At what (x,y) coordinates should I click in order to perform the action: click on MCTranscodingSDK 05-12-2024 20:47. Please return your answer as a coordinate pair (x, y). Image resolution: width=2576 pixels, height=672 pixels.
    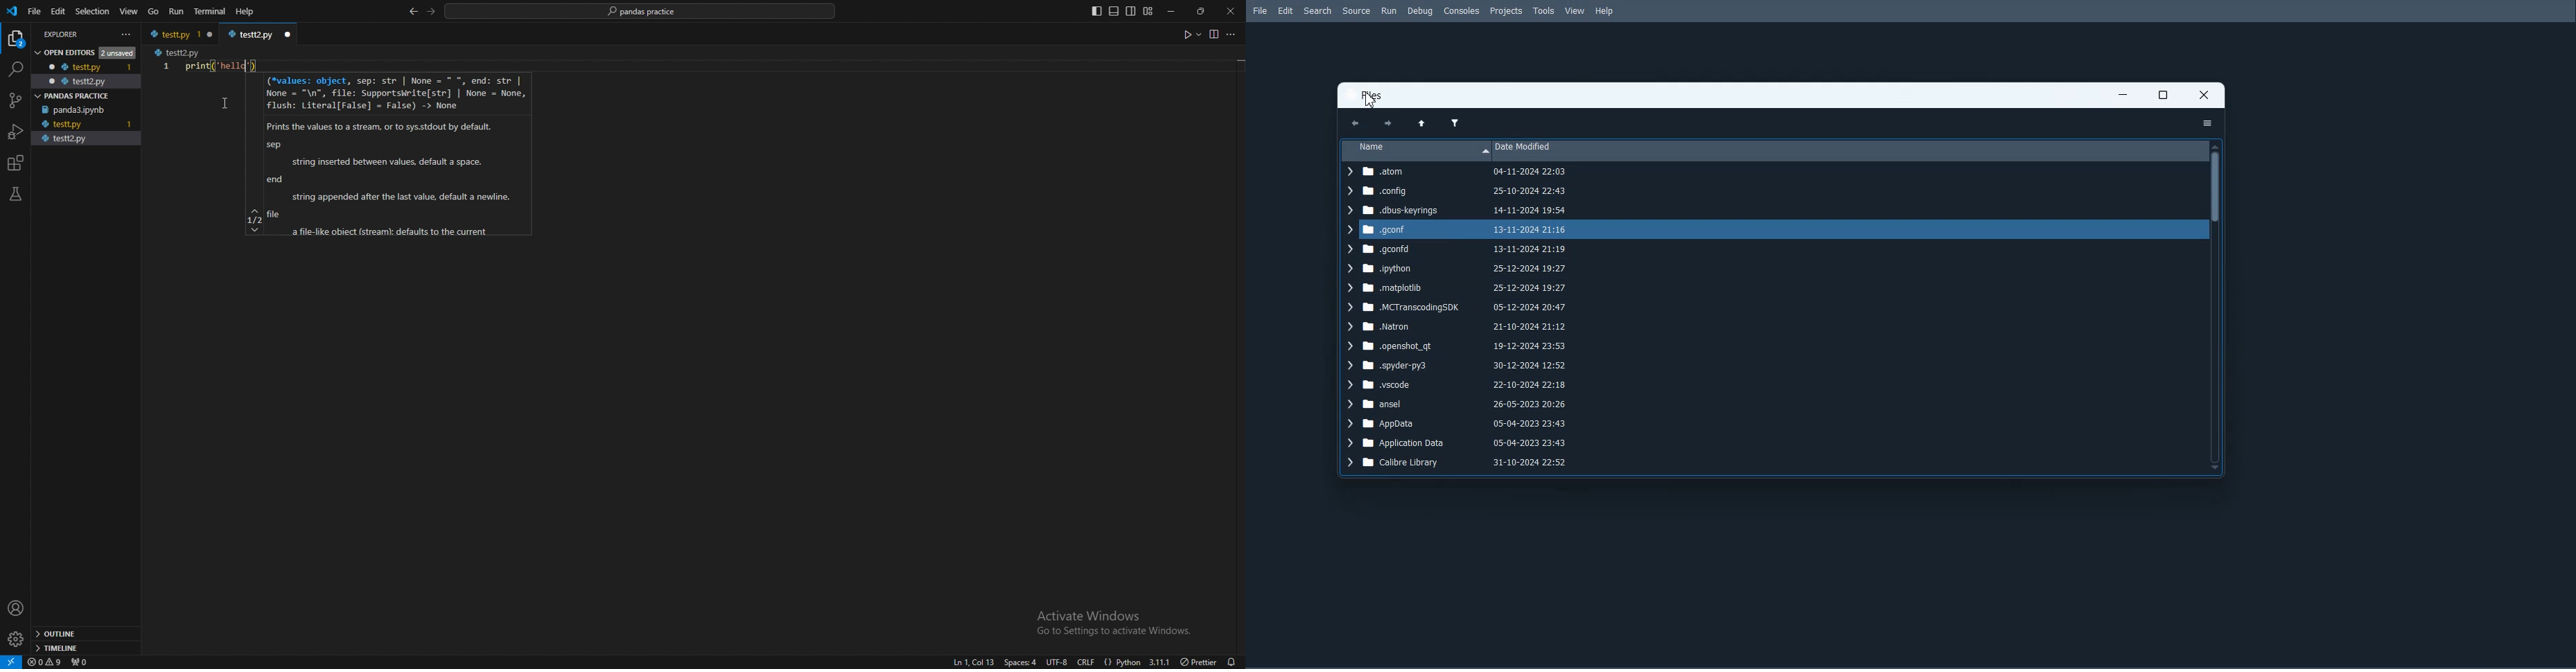
    Looking at the image, I should click on (1458, 307).